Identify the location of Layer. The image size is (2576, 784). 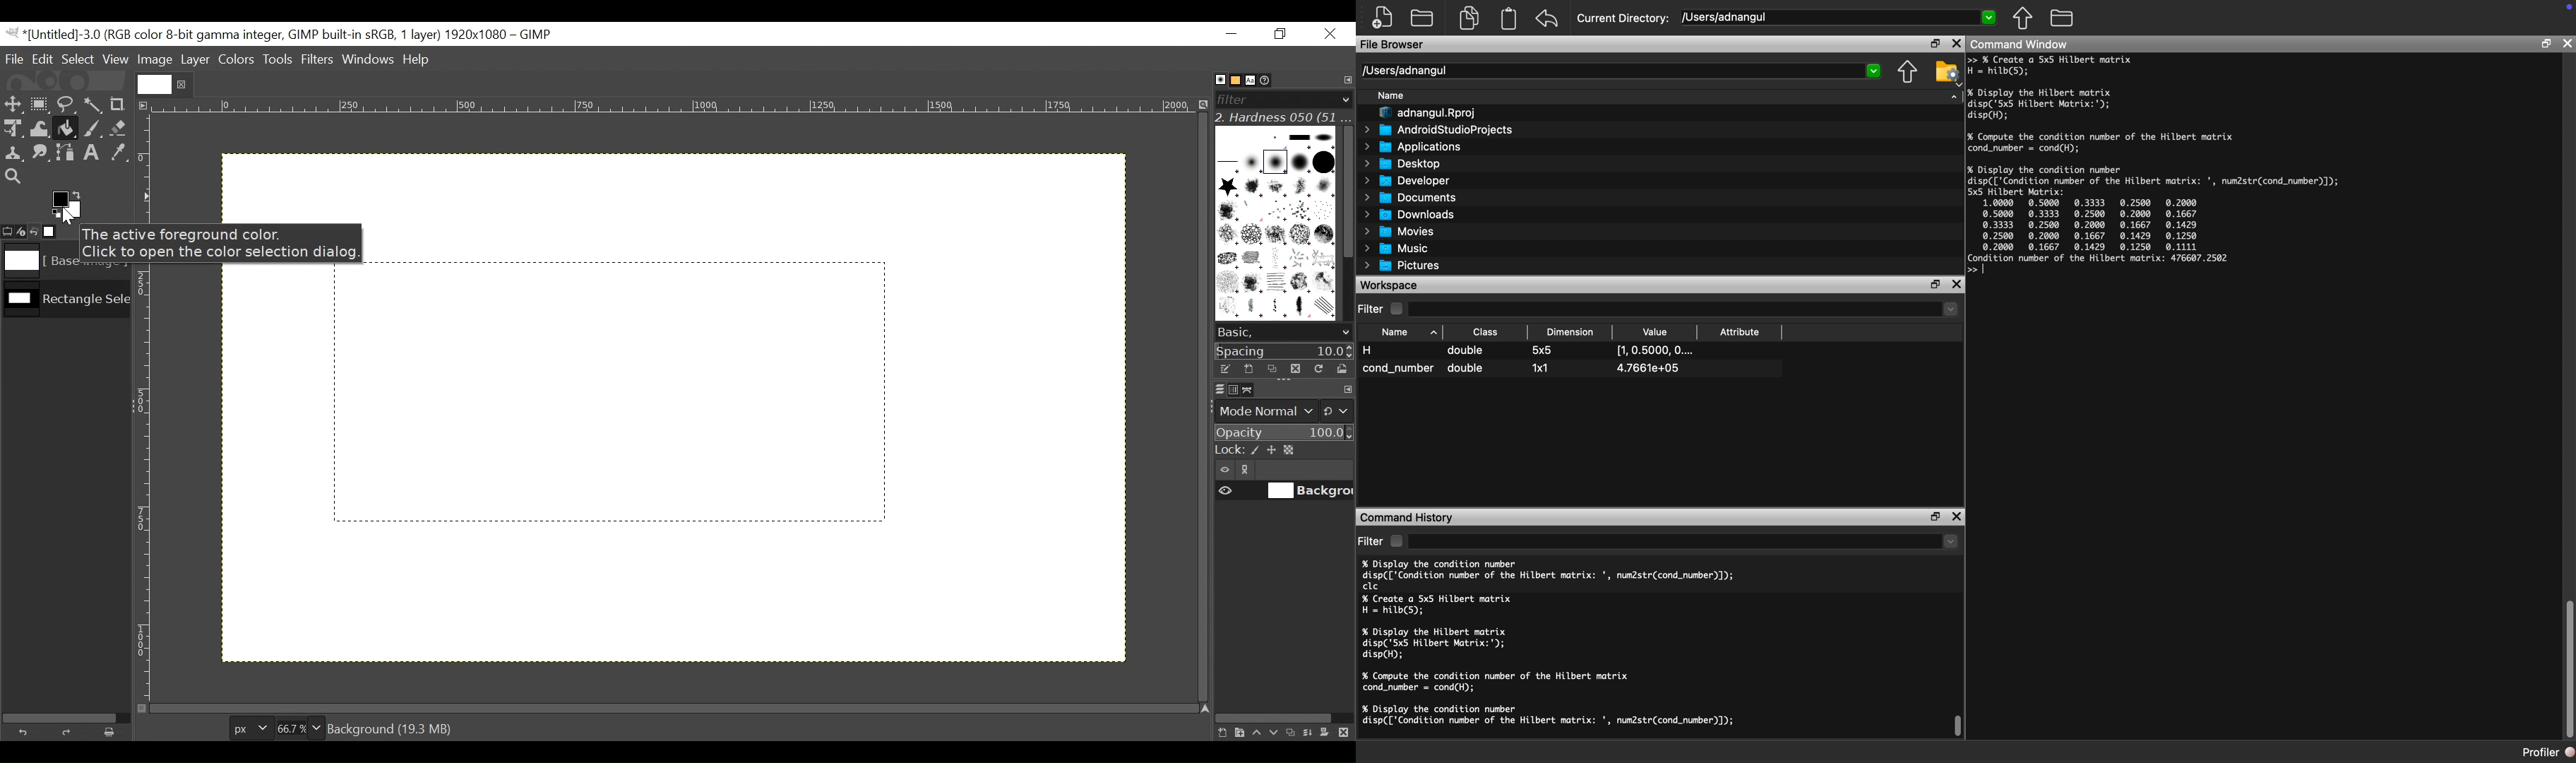
(194, 59).